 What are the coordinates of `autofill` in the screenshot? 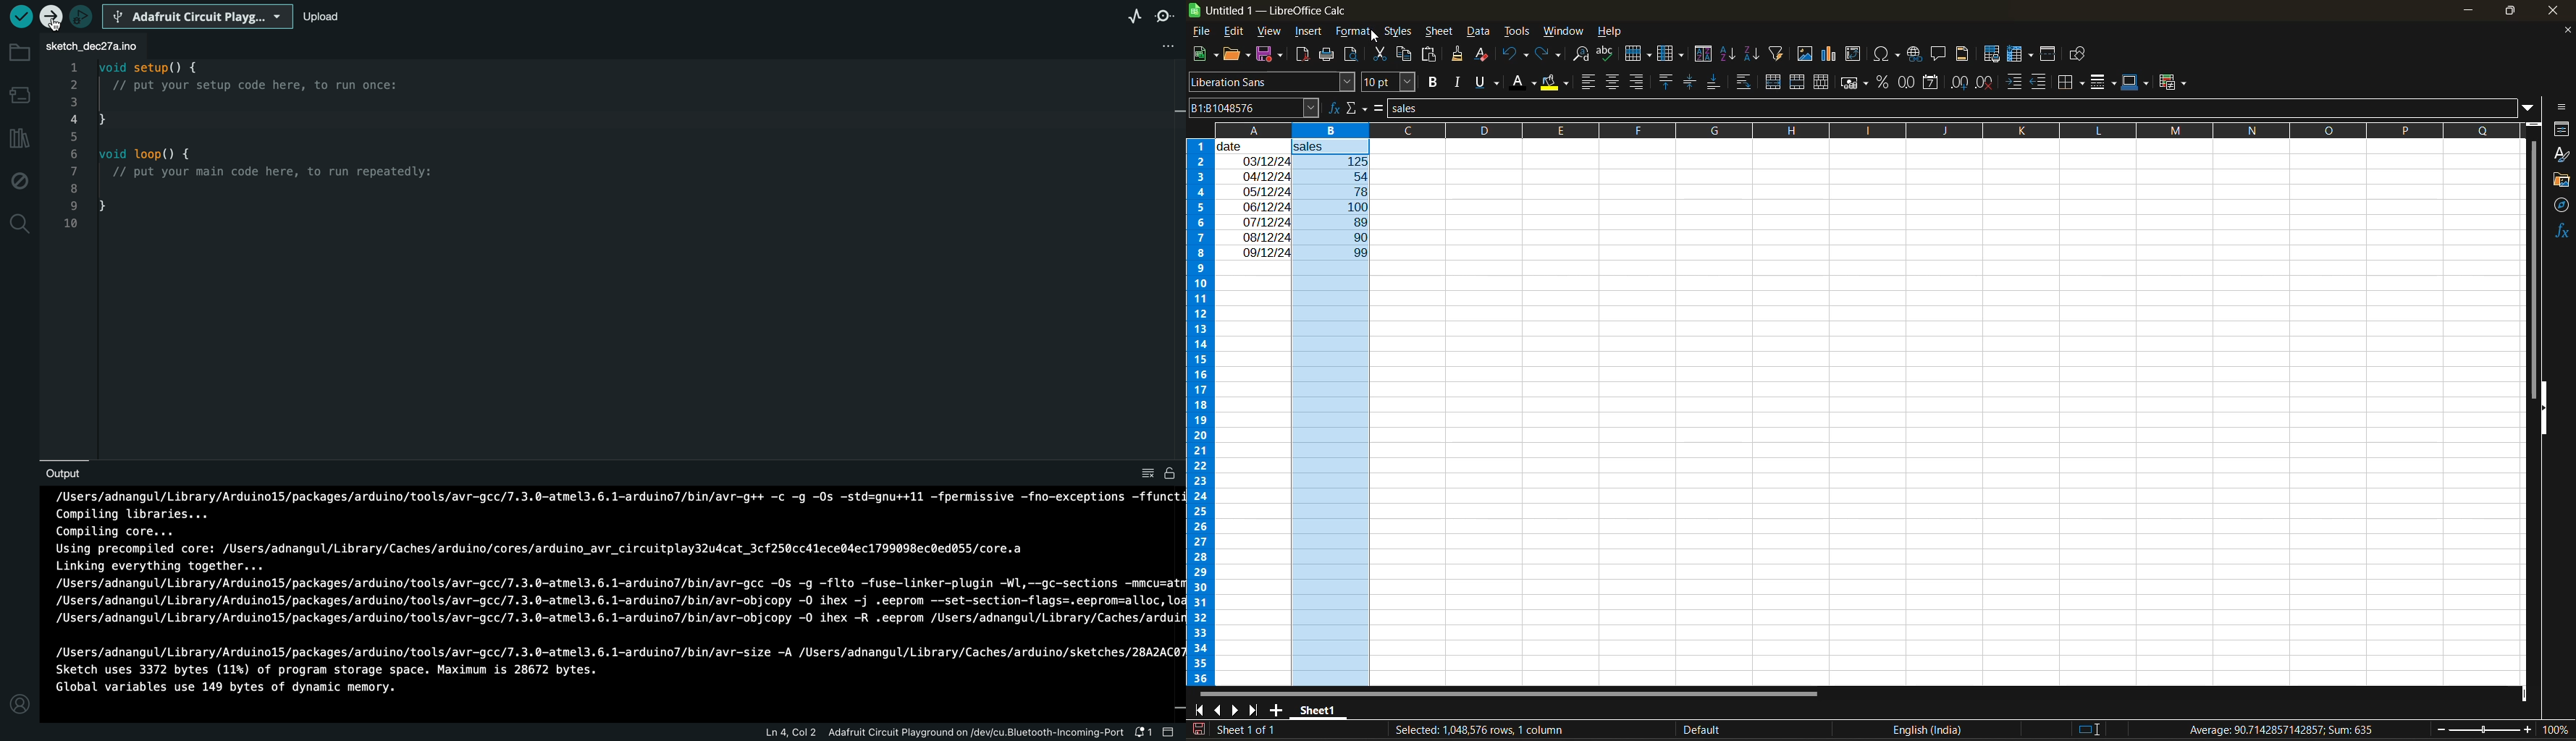 It's located at (1780, 54).